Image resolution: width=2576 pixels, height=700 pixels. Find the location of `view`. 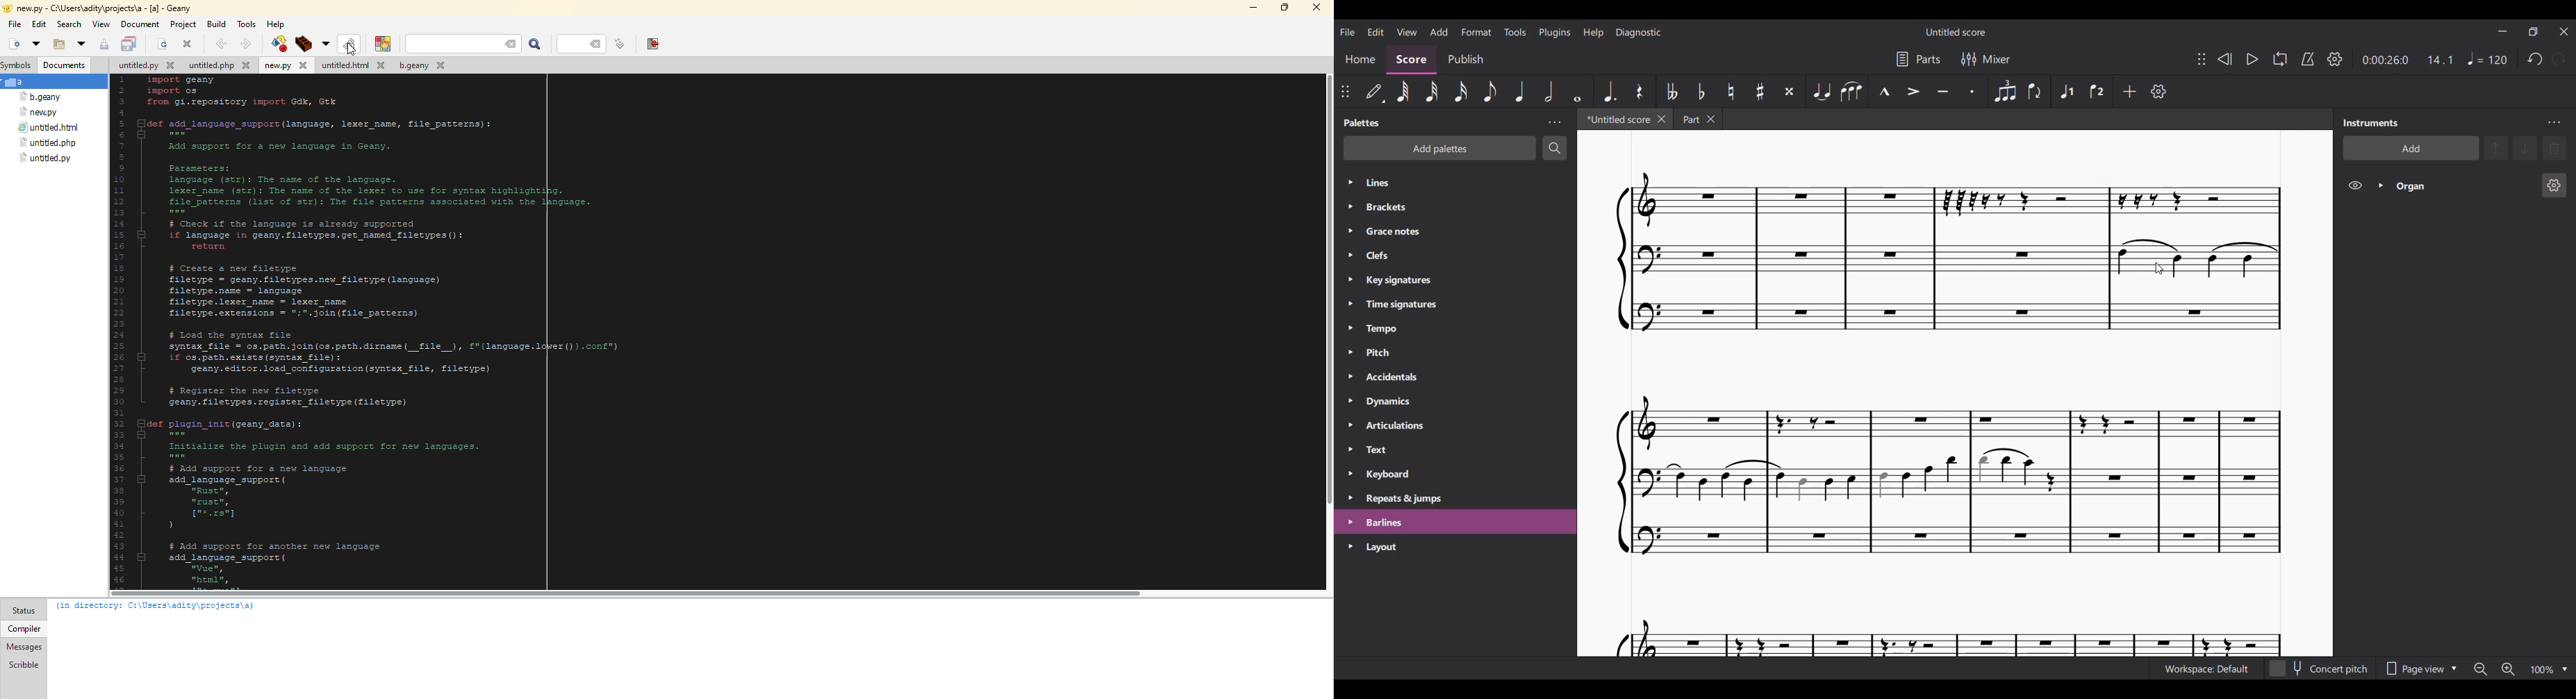

view is located at coordinates (101, 24).